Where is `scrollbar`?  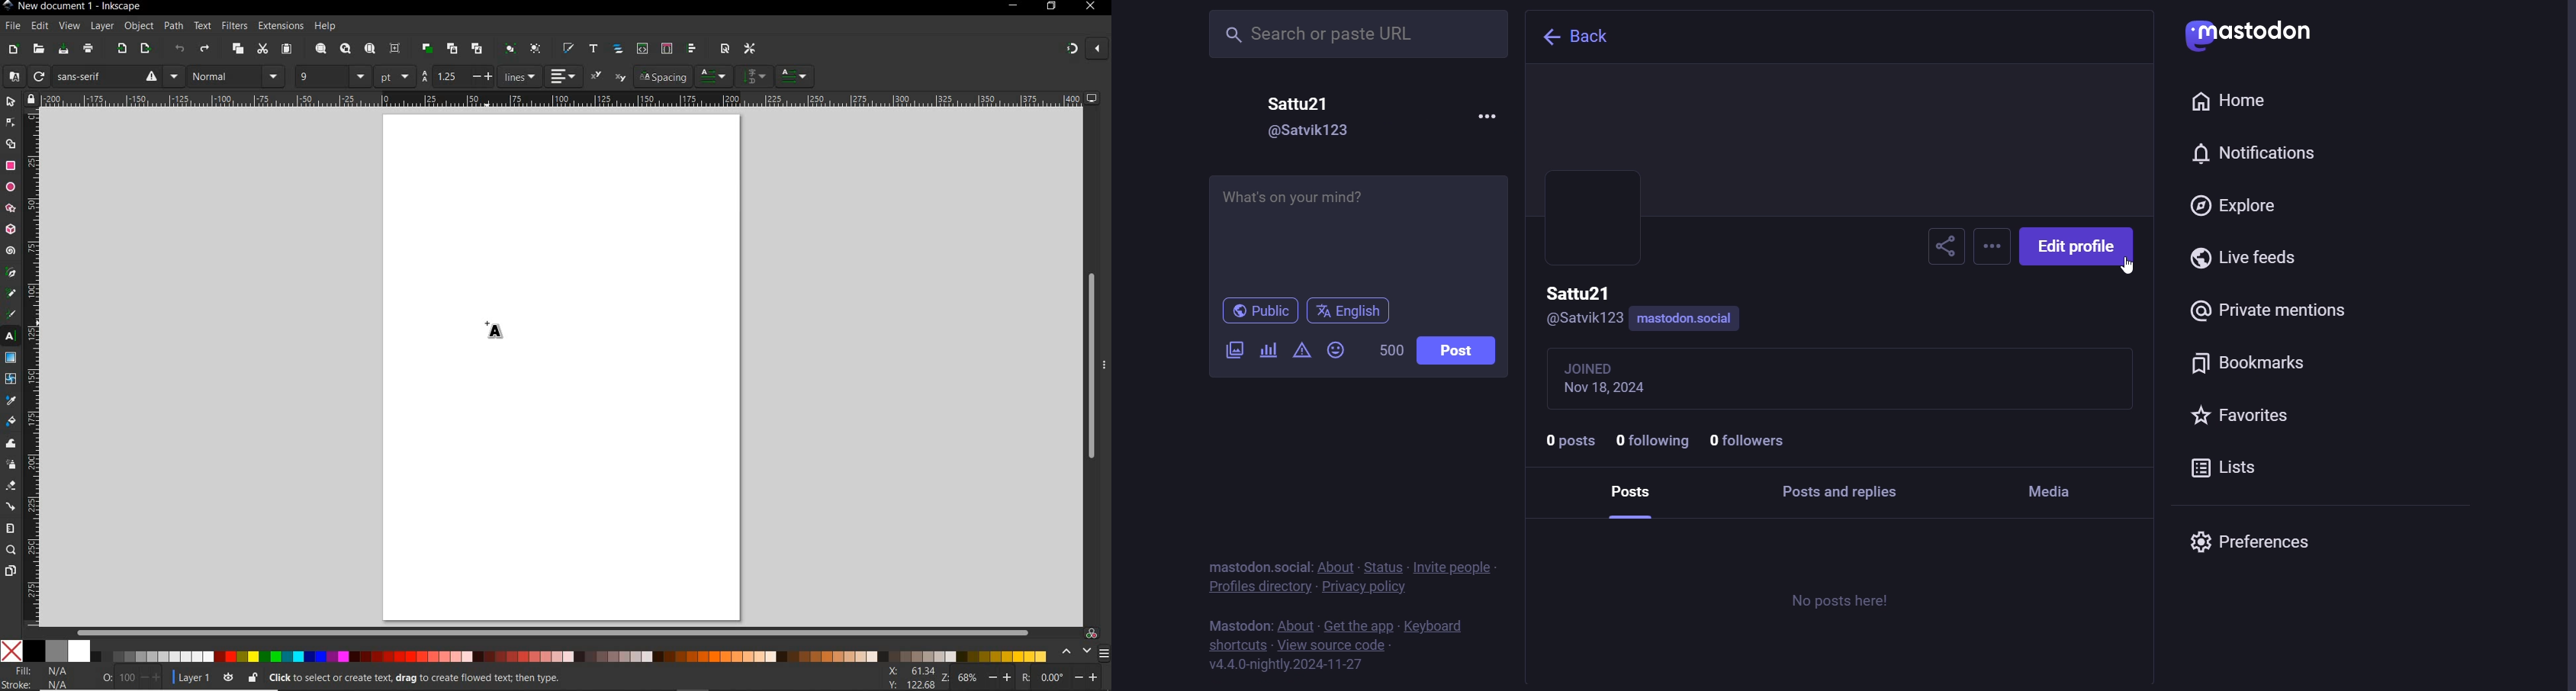 scrollbar is located at coordinates (554, 632).